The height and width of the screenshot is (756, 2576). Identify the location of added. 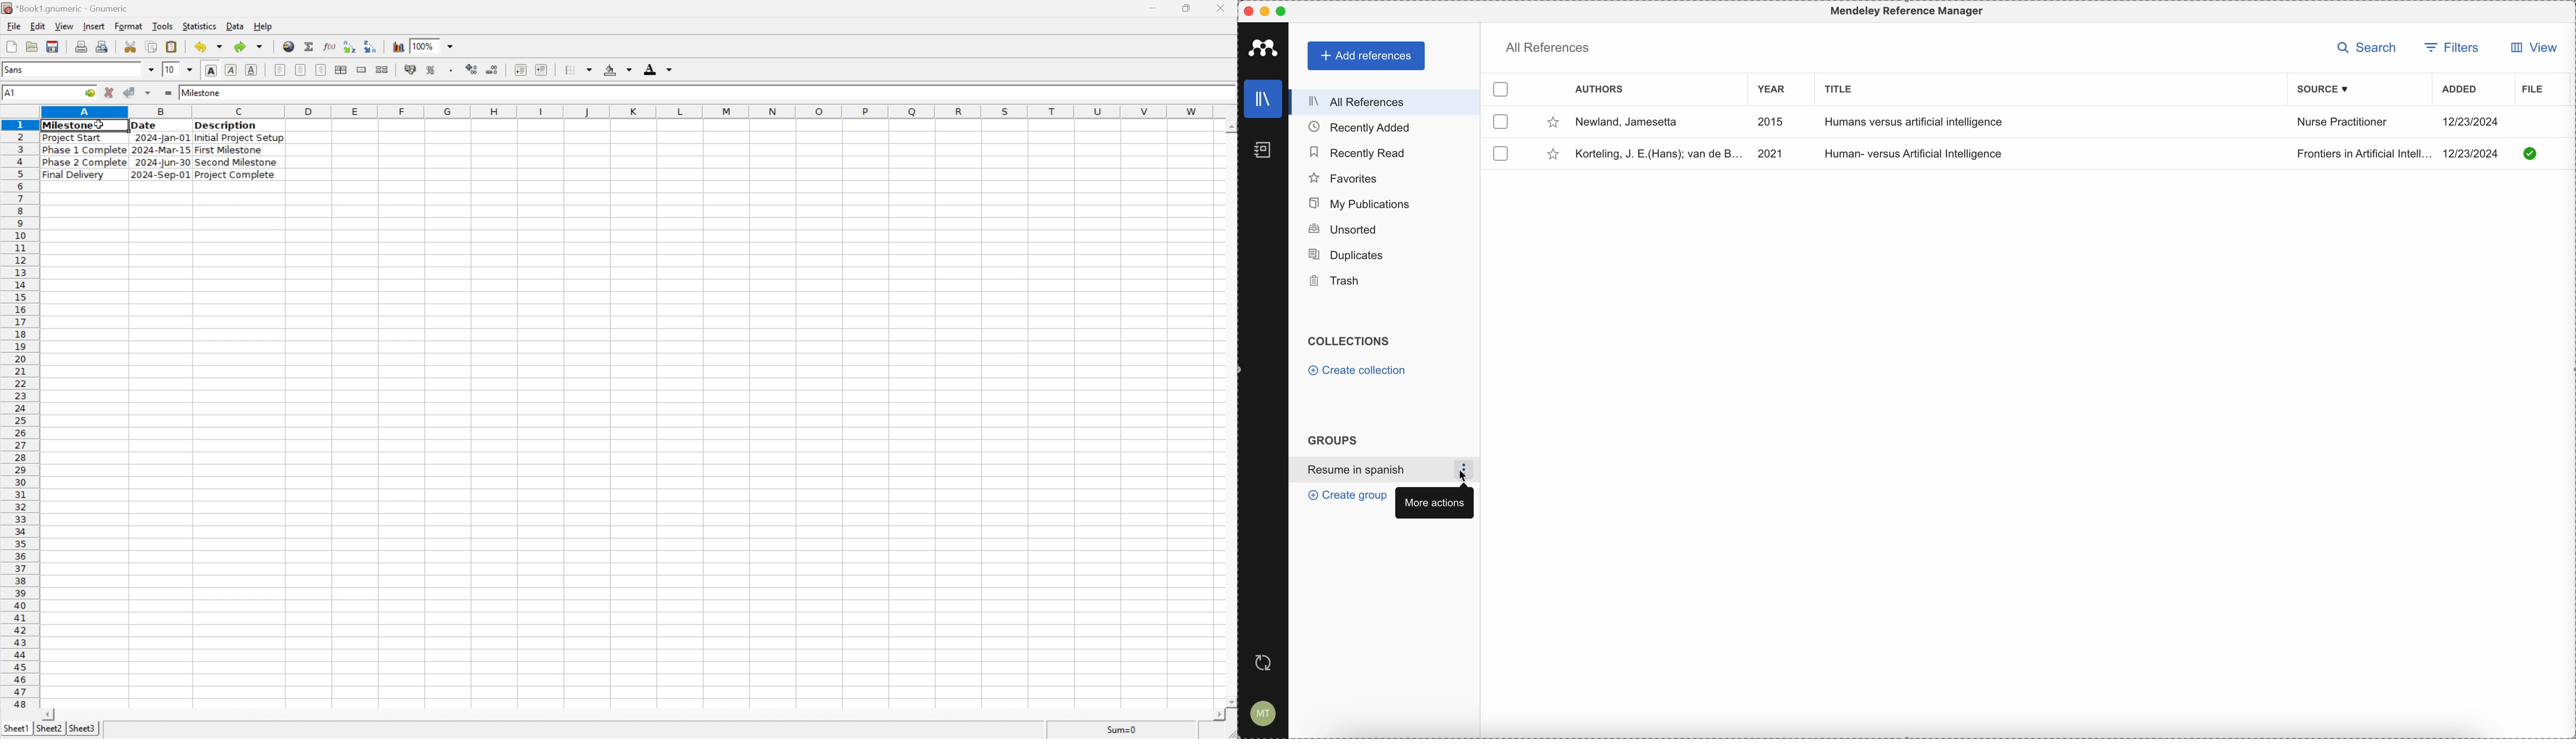
(2460, 90).